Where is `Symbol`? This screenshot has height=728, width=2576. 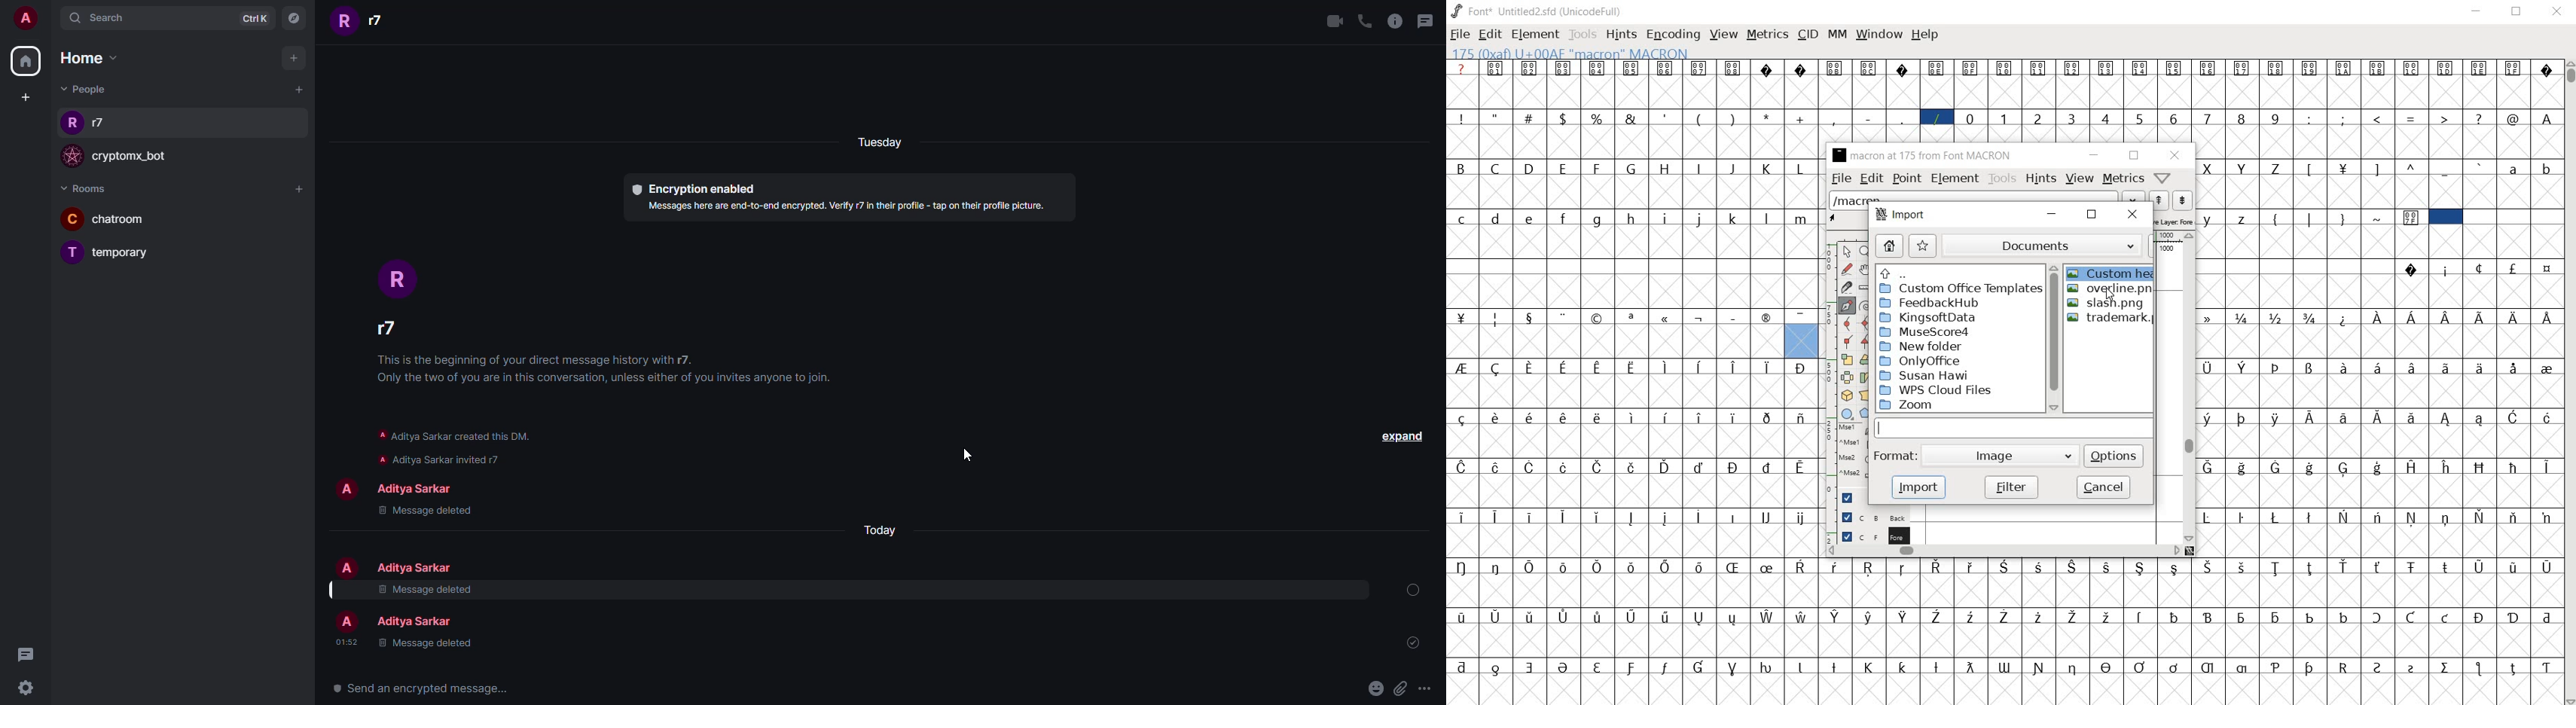
Symbol is located at coordinates (2378, 366).